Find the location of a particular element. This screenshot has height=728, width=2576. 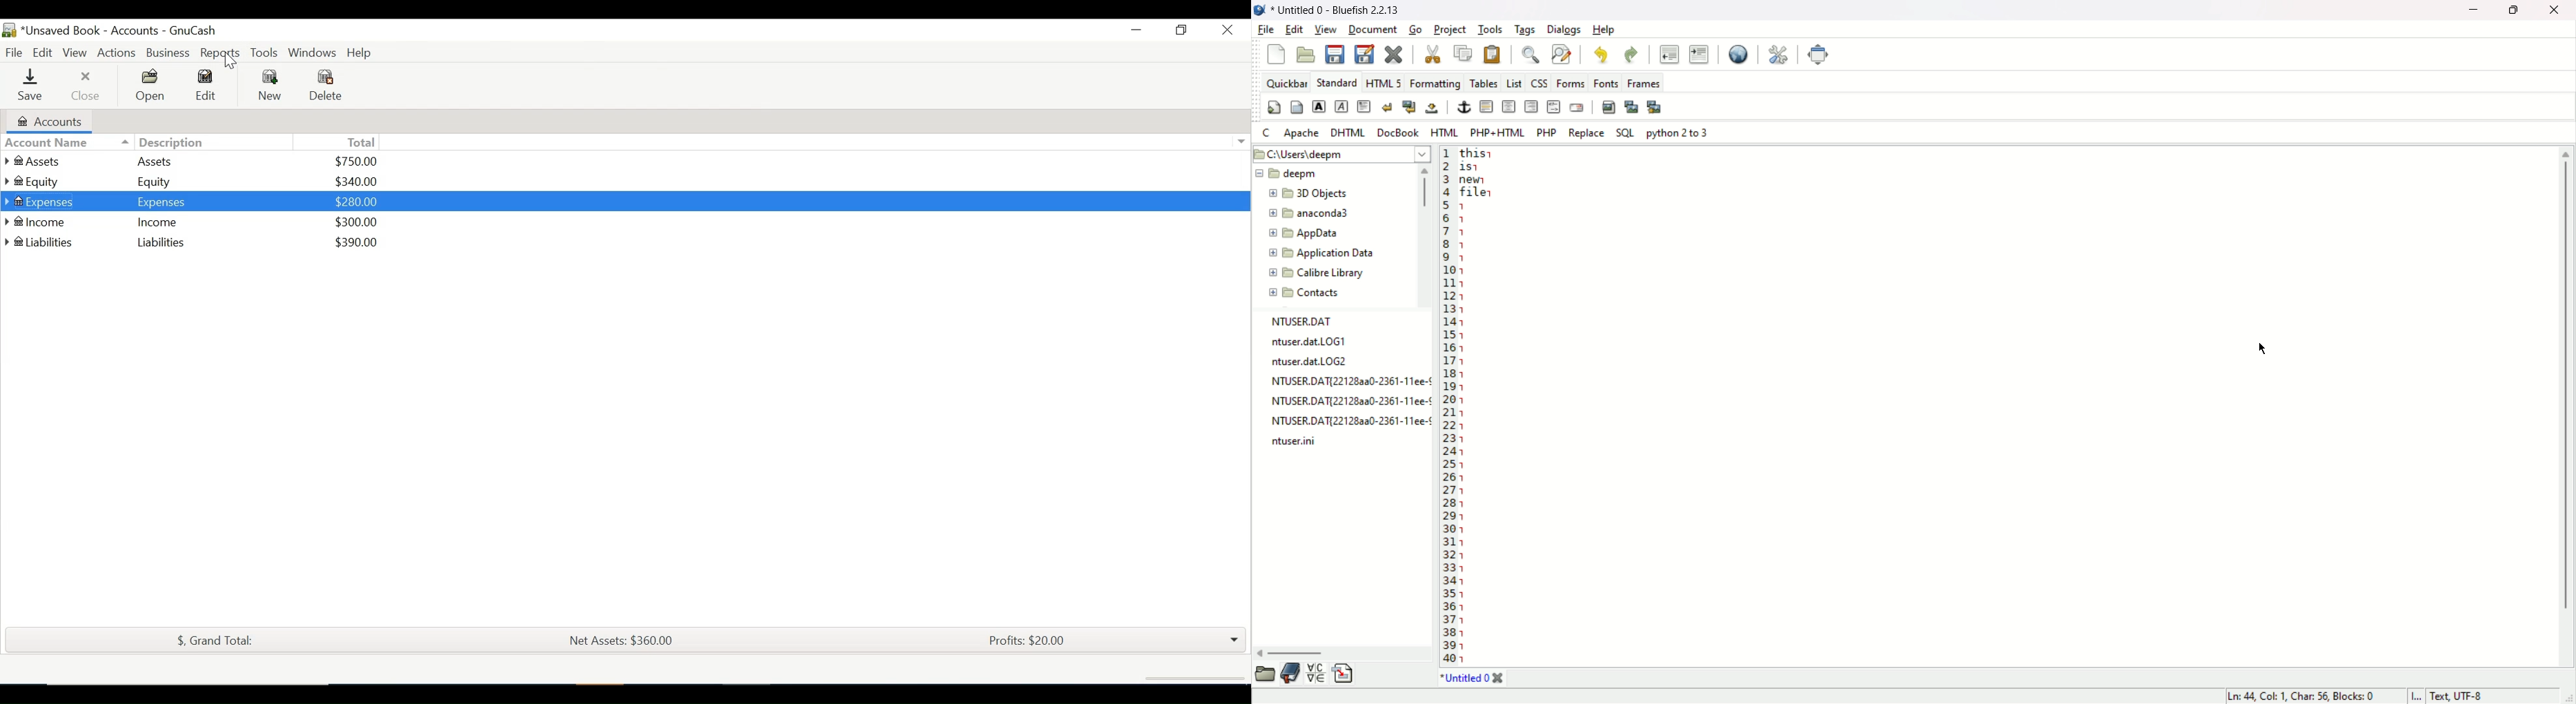

Accounts Name is located at coordinates (111, 29).